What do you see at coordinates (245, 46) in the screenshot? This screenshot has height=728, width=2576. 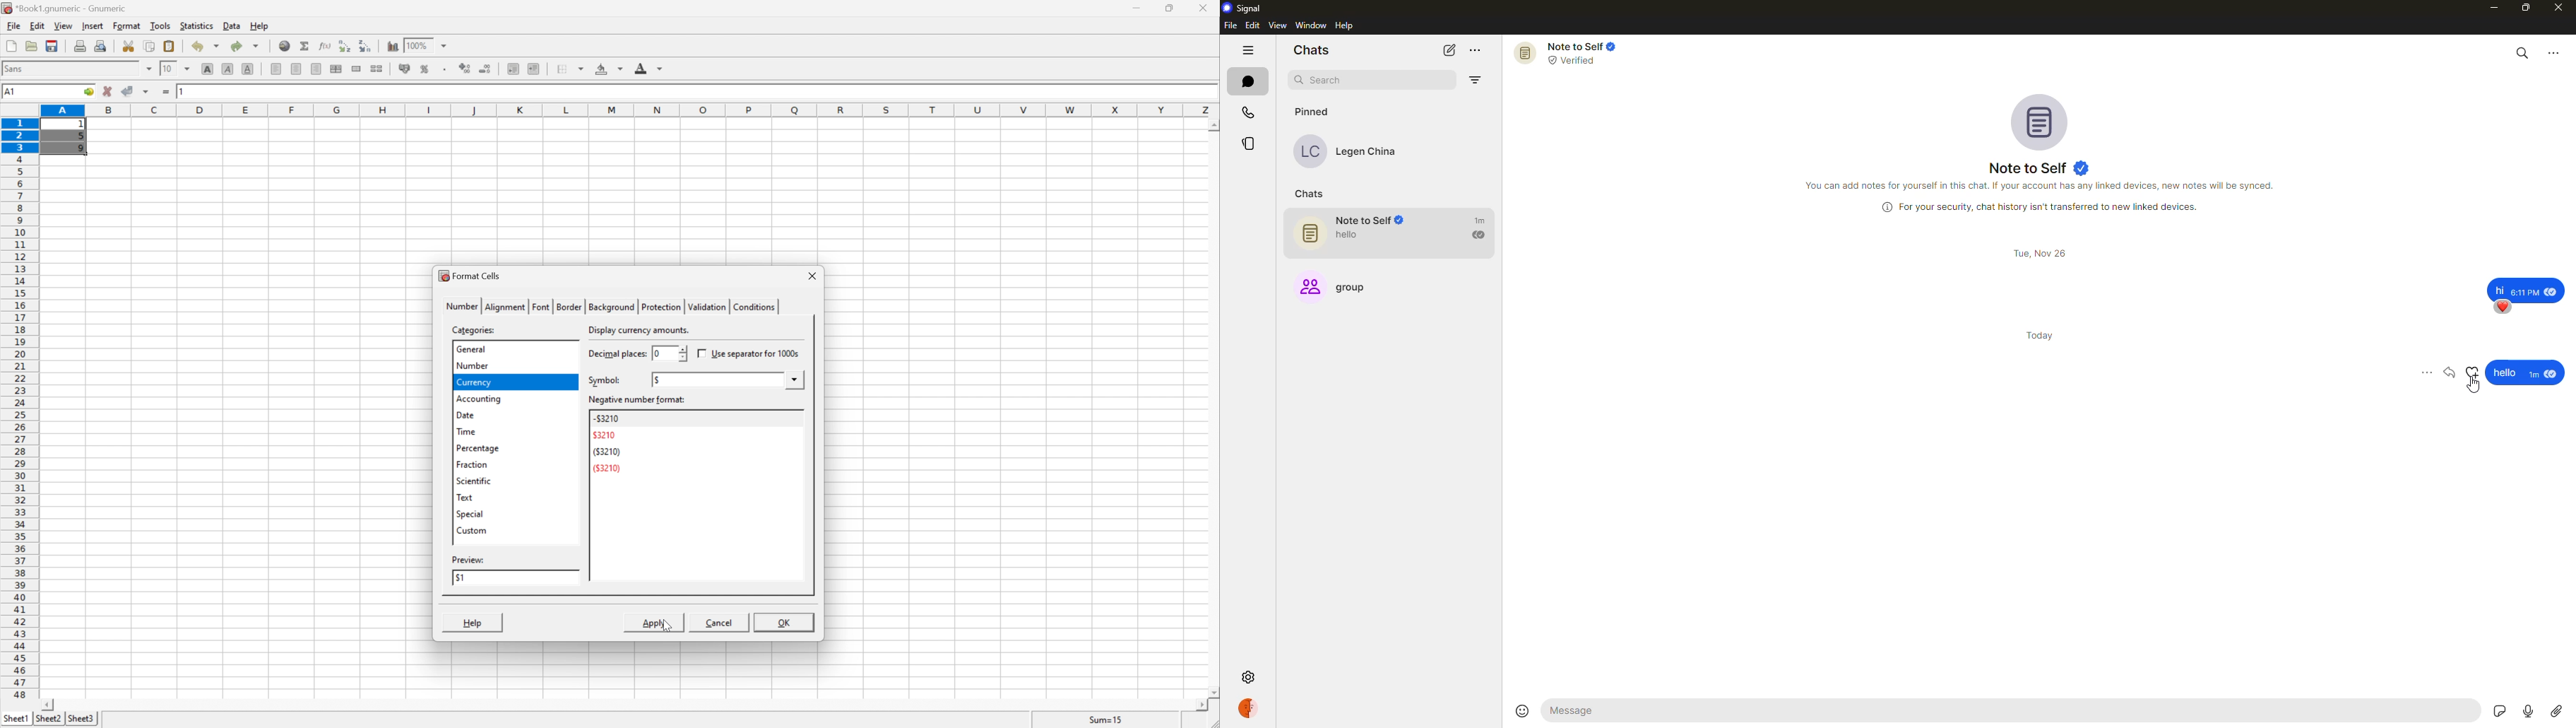 I see `redo` at bounding box center [245, 46].